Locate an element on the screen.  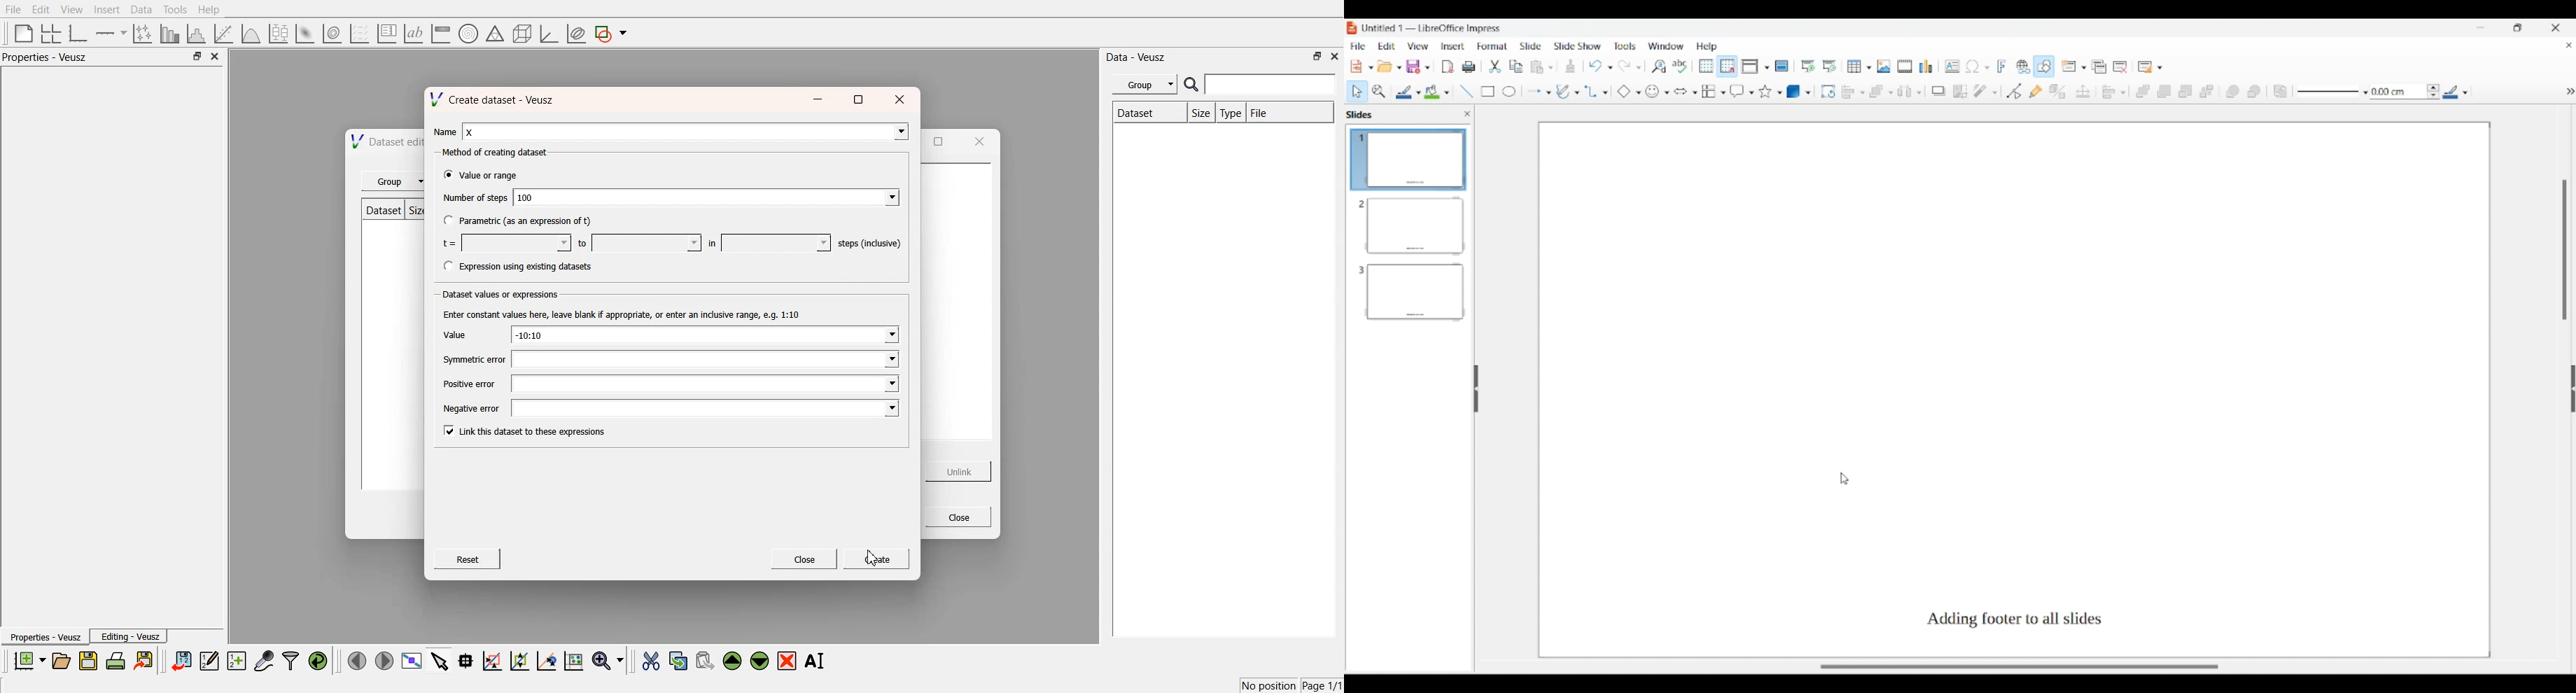
Start from first slide is located at coordinates (1808, 66).